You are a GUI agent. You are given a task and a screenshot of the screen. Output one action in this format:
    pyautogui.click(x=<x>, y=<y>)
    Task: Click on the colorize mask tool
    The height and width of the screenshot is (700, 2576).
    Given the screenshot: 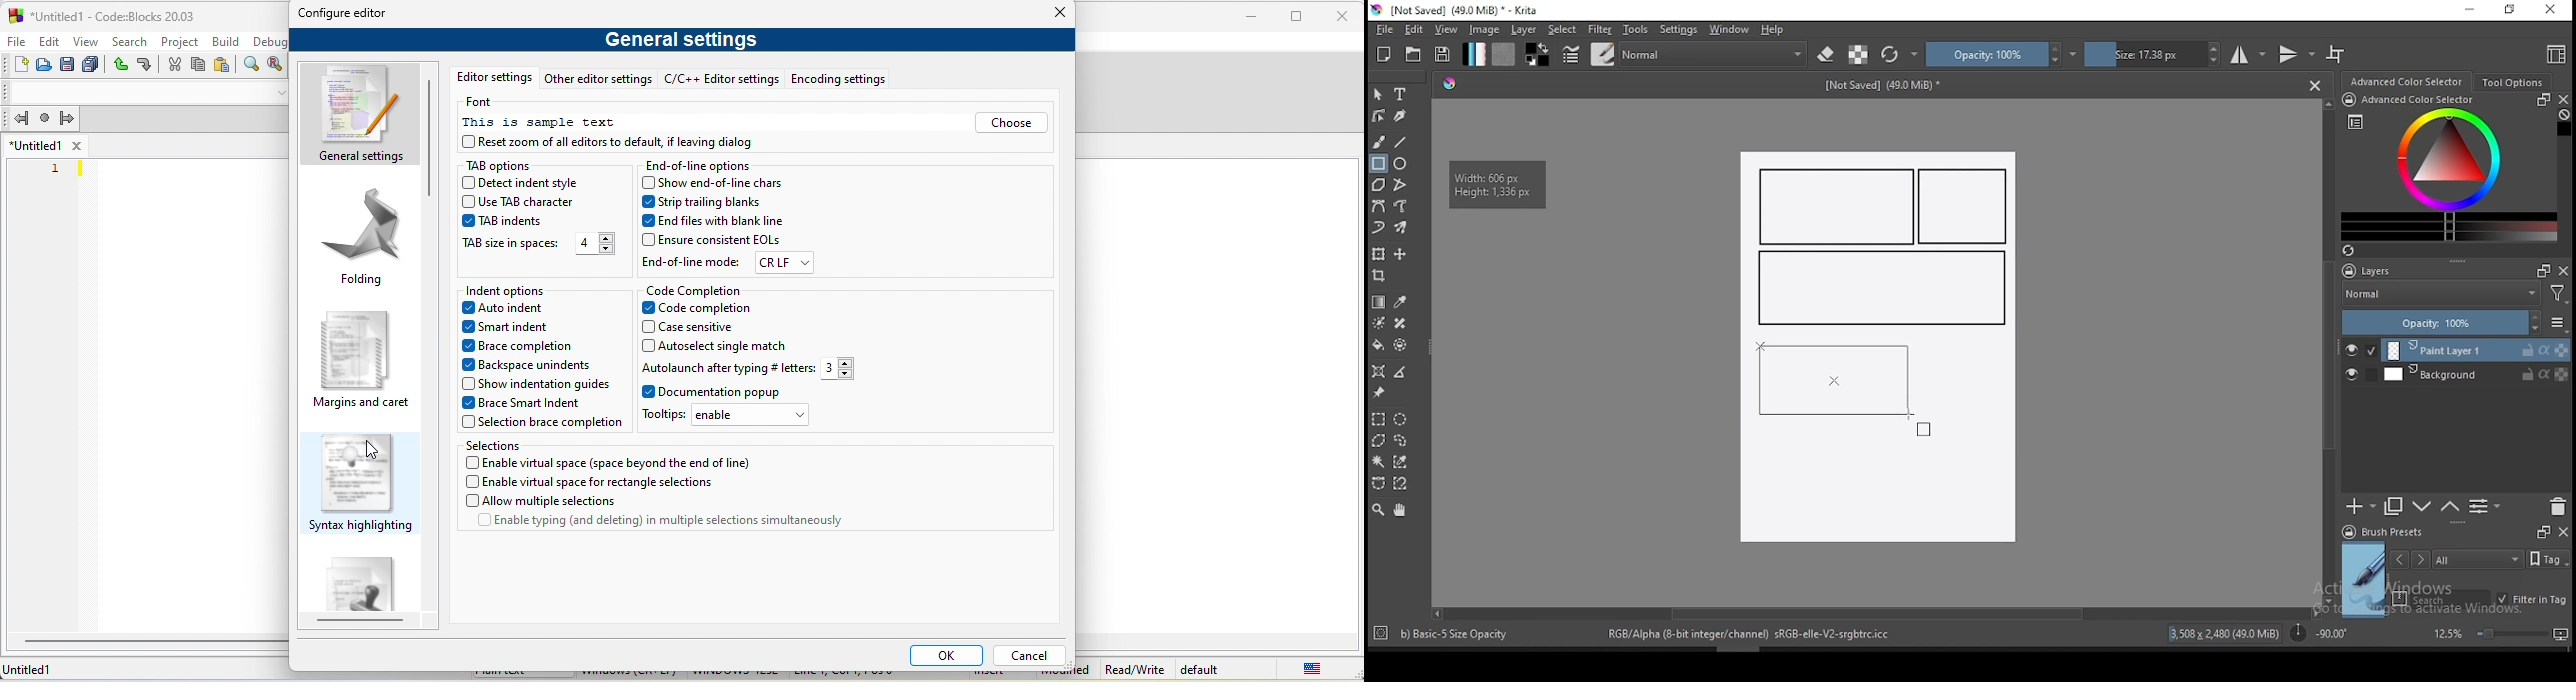 What is the action you would take?
    pyautogui.click(x=1380, y=323)
    